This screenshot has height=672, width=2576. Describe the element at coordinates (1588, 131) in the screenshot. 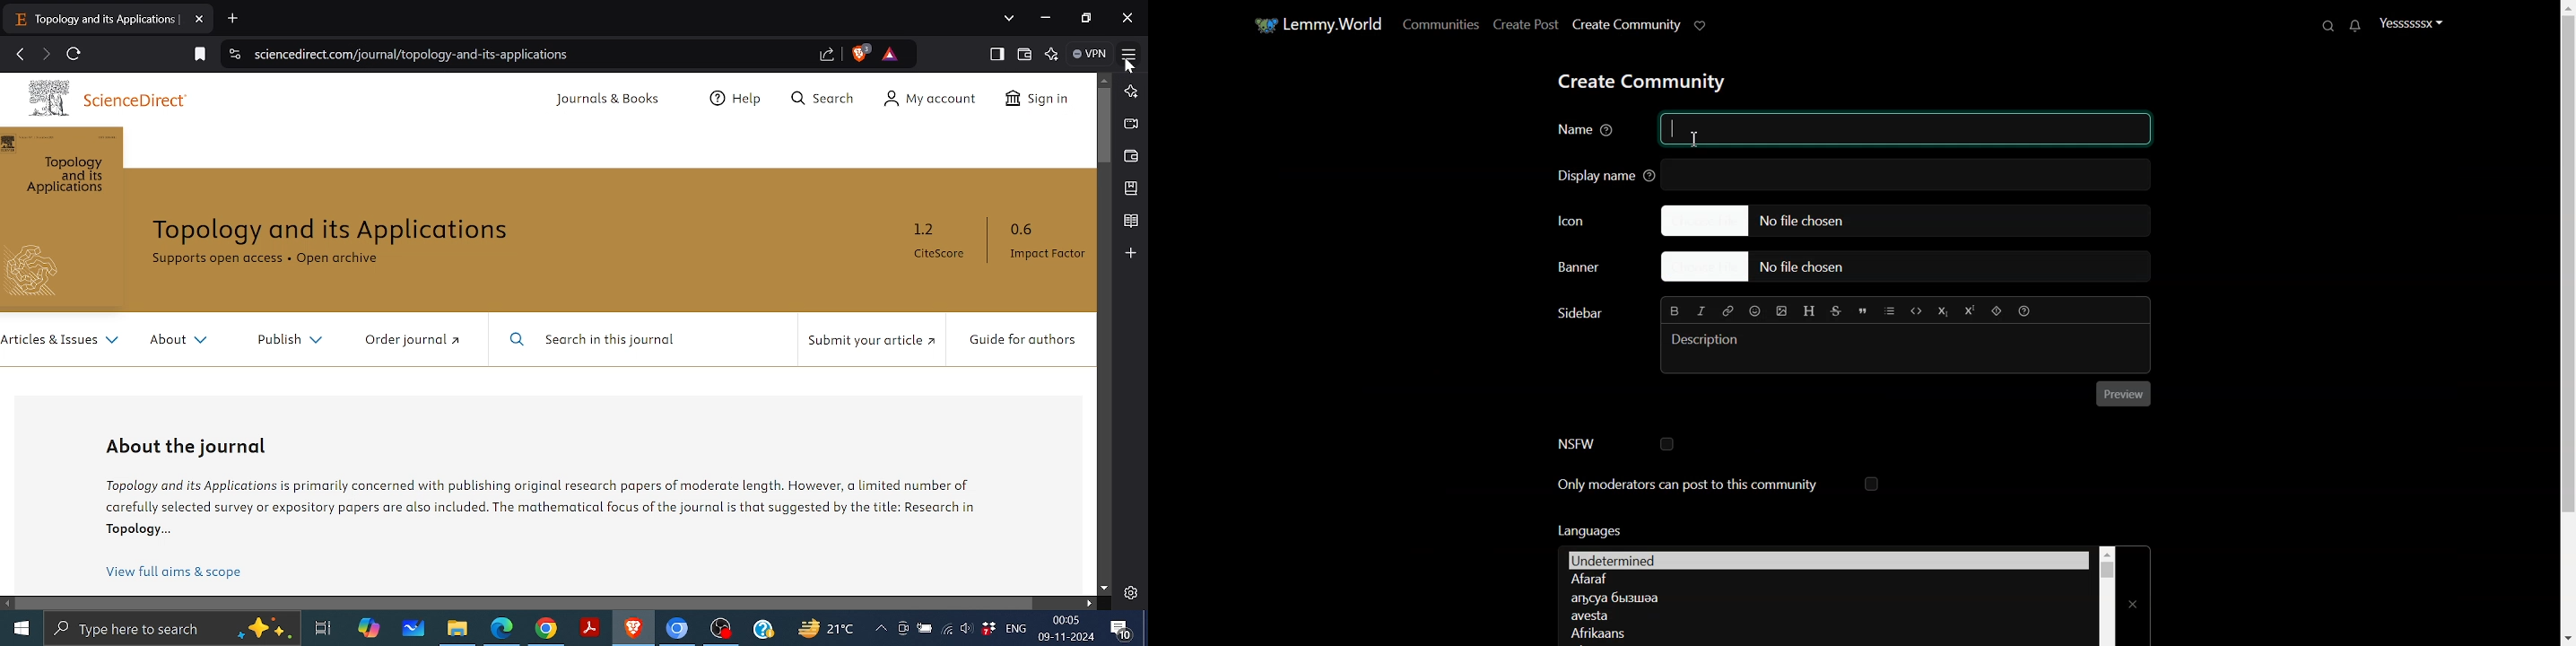

I see `Name` at that location.